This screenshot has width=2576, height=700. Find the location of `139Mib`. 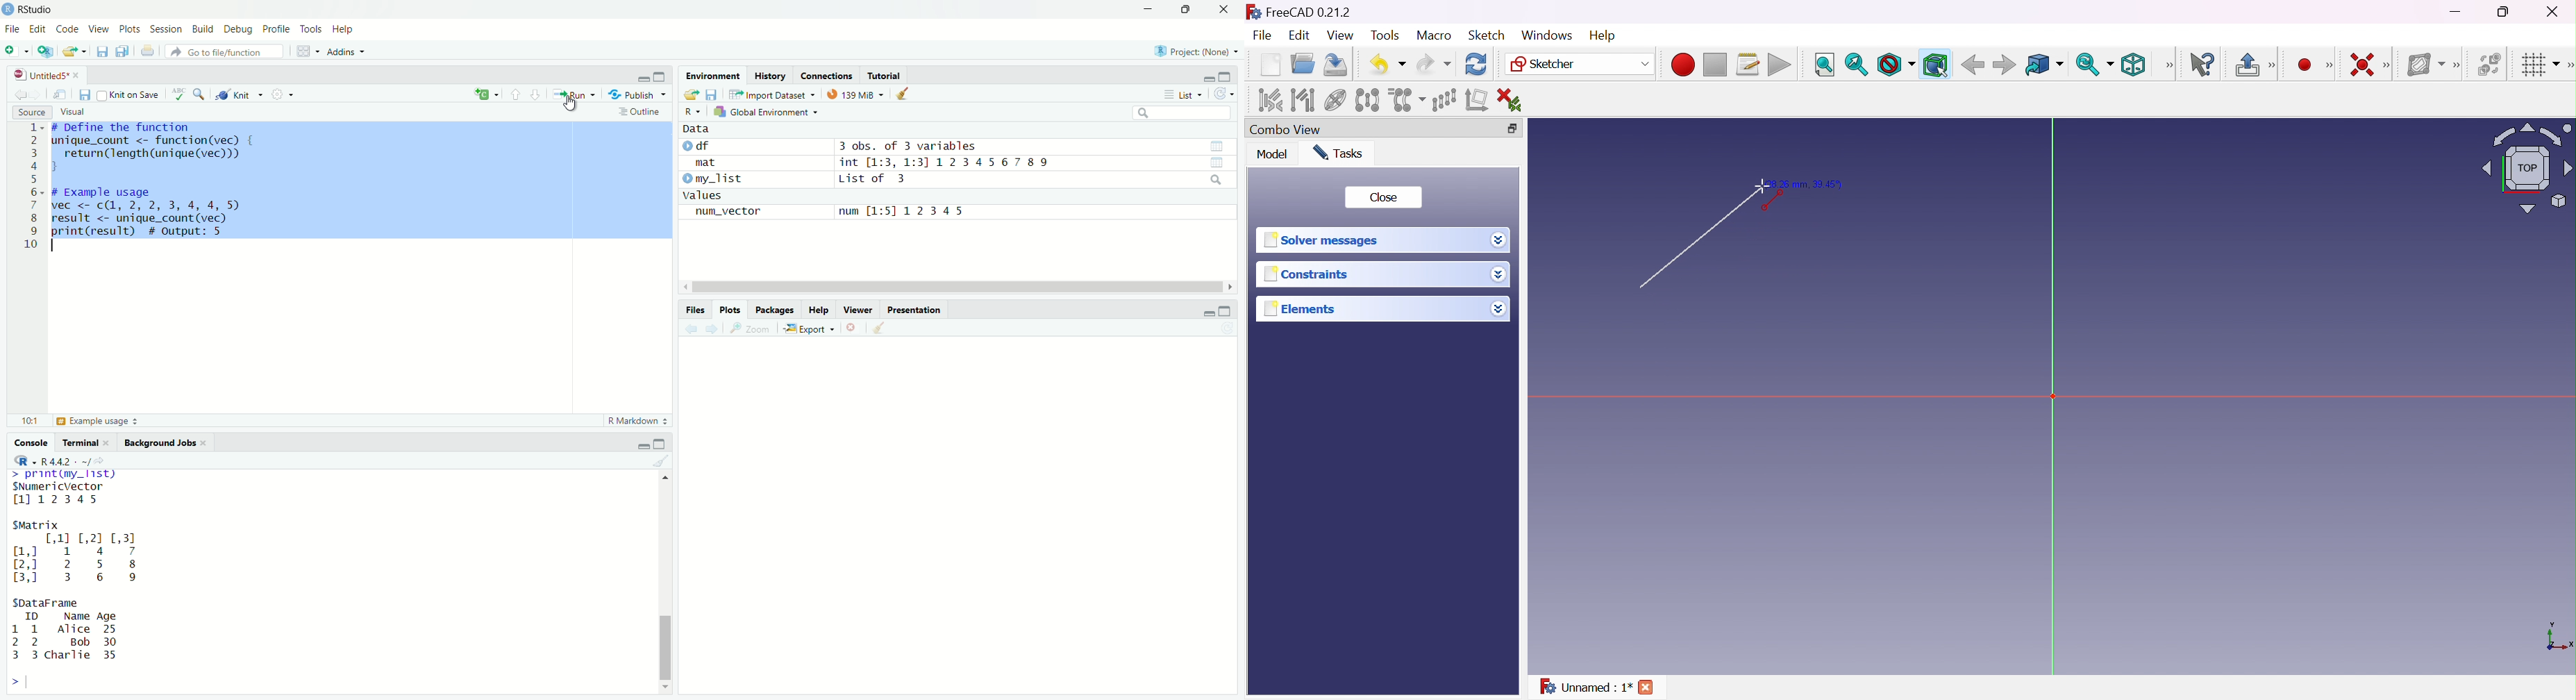

139Mib is located at coordinates (855, 95).